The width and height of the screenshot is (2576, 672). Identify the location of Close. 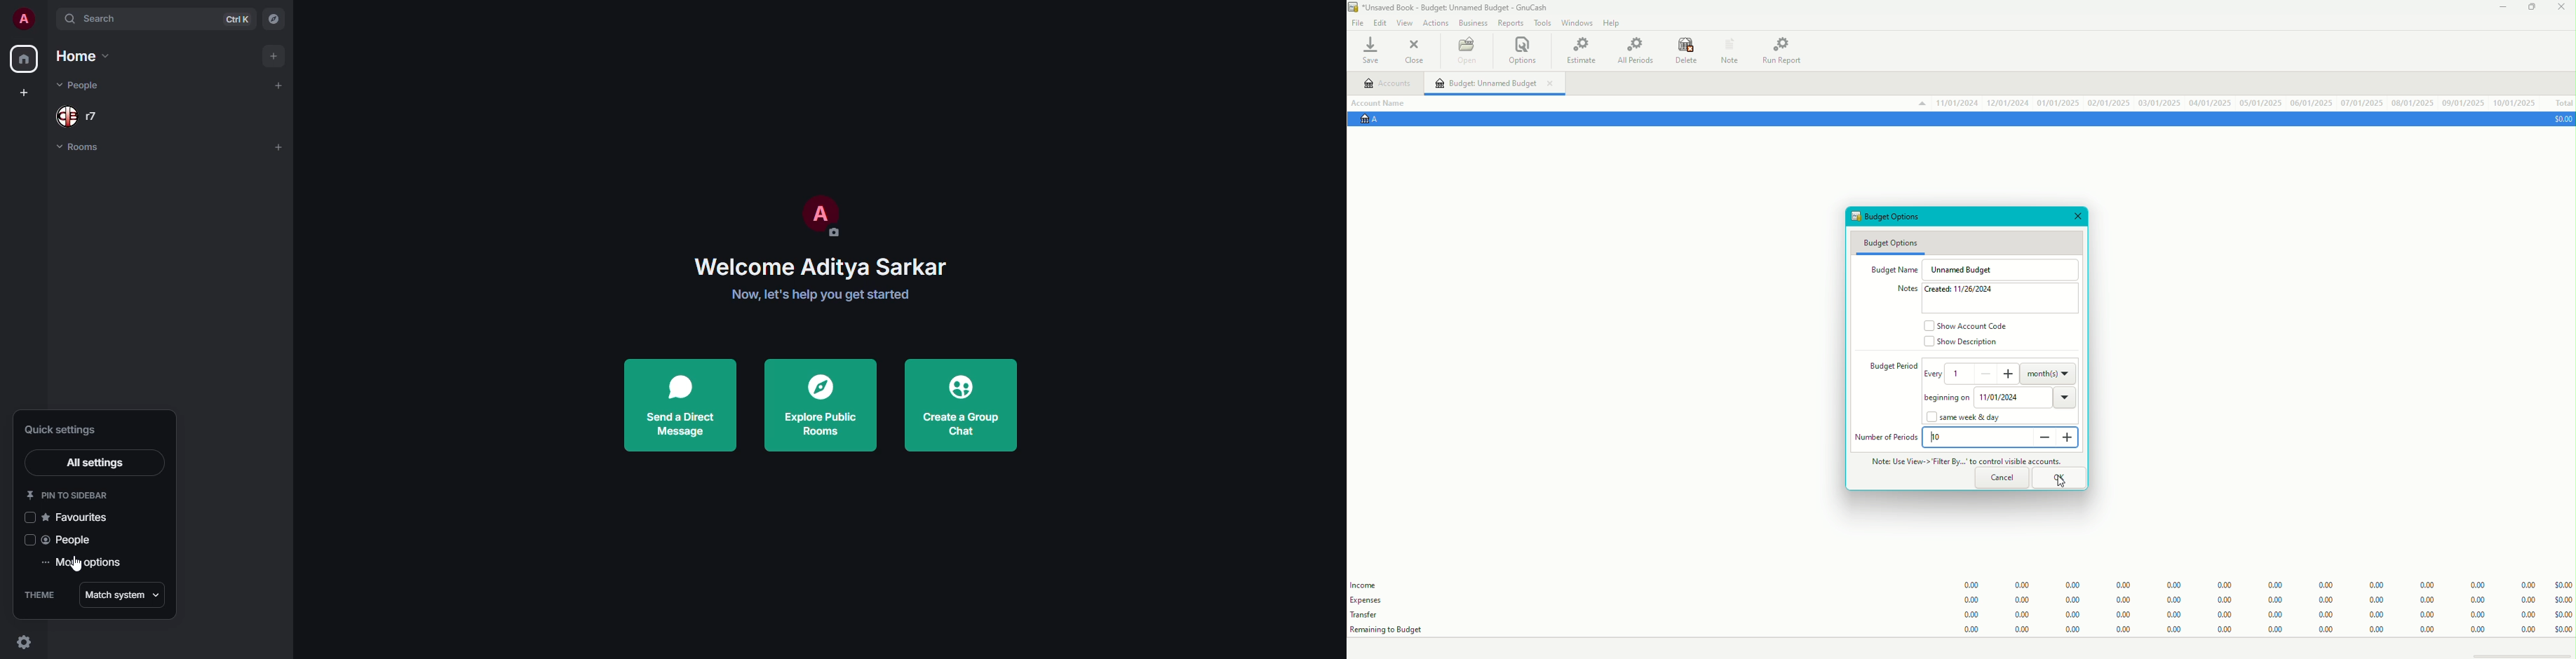
(2078, 217).